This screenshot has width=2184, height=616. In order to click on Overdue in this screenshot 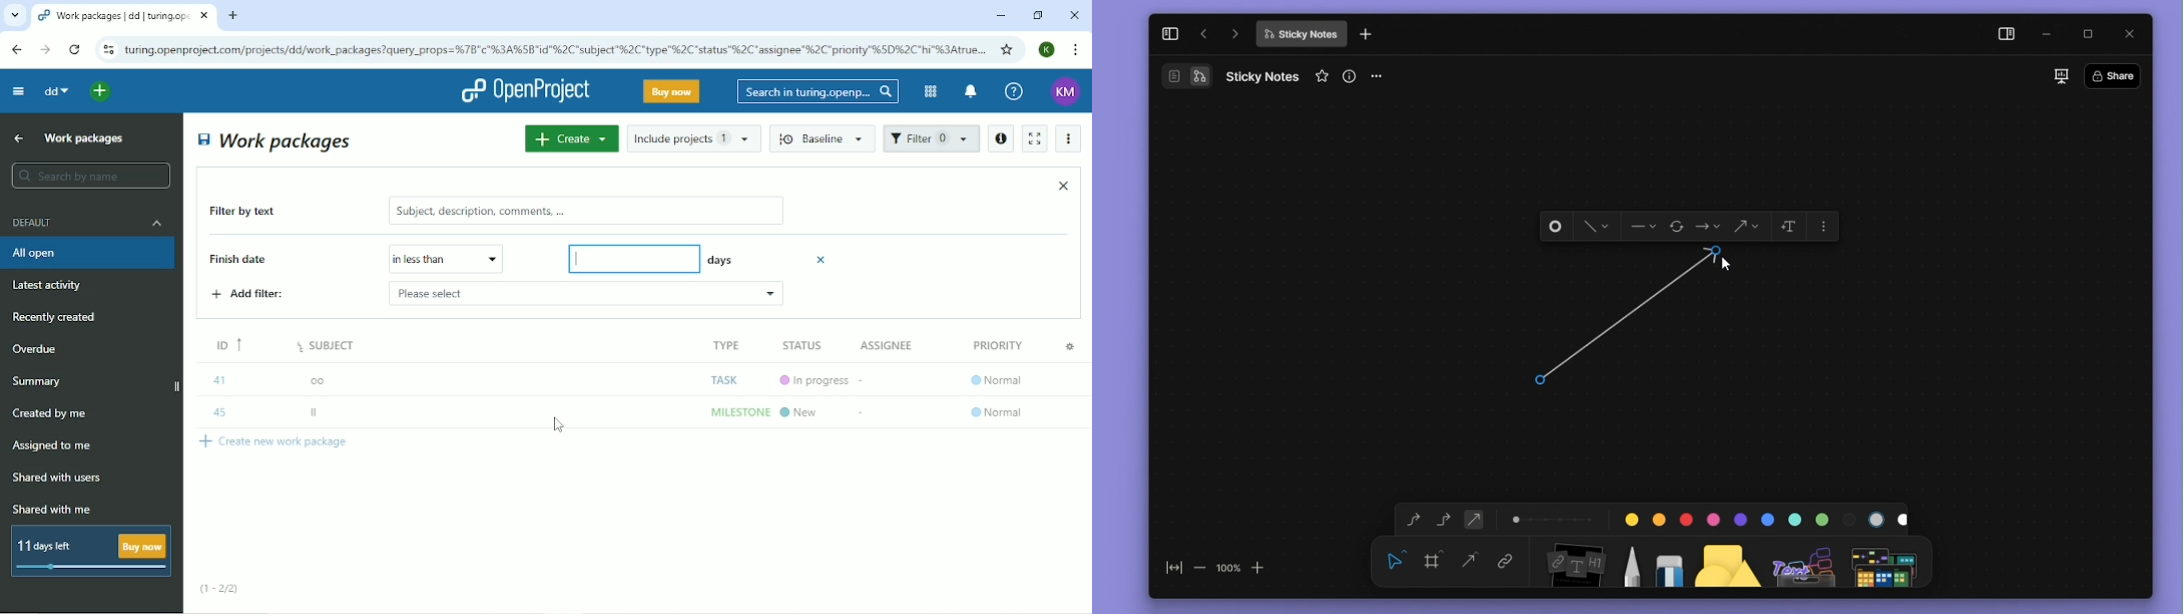, I will do `click(37, 350)`.